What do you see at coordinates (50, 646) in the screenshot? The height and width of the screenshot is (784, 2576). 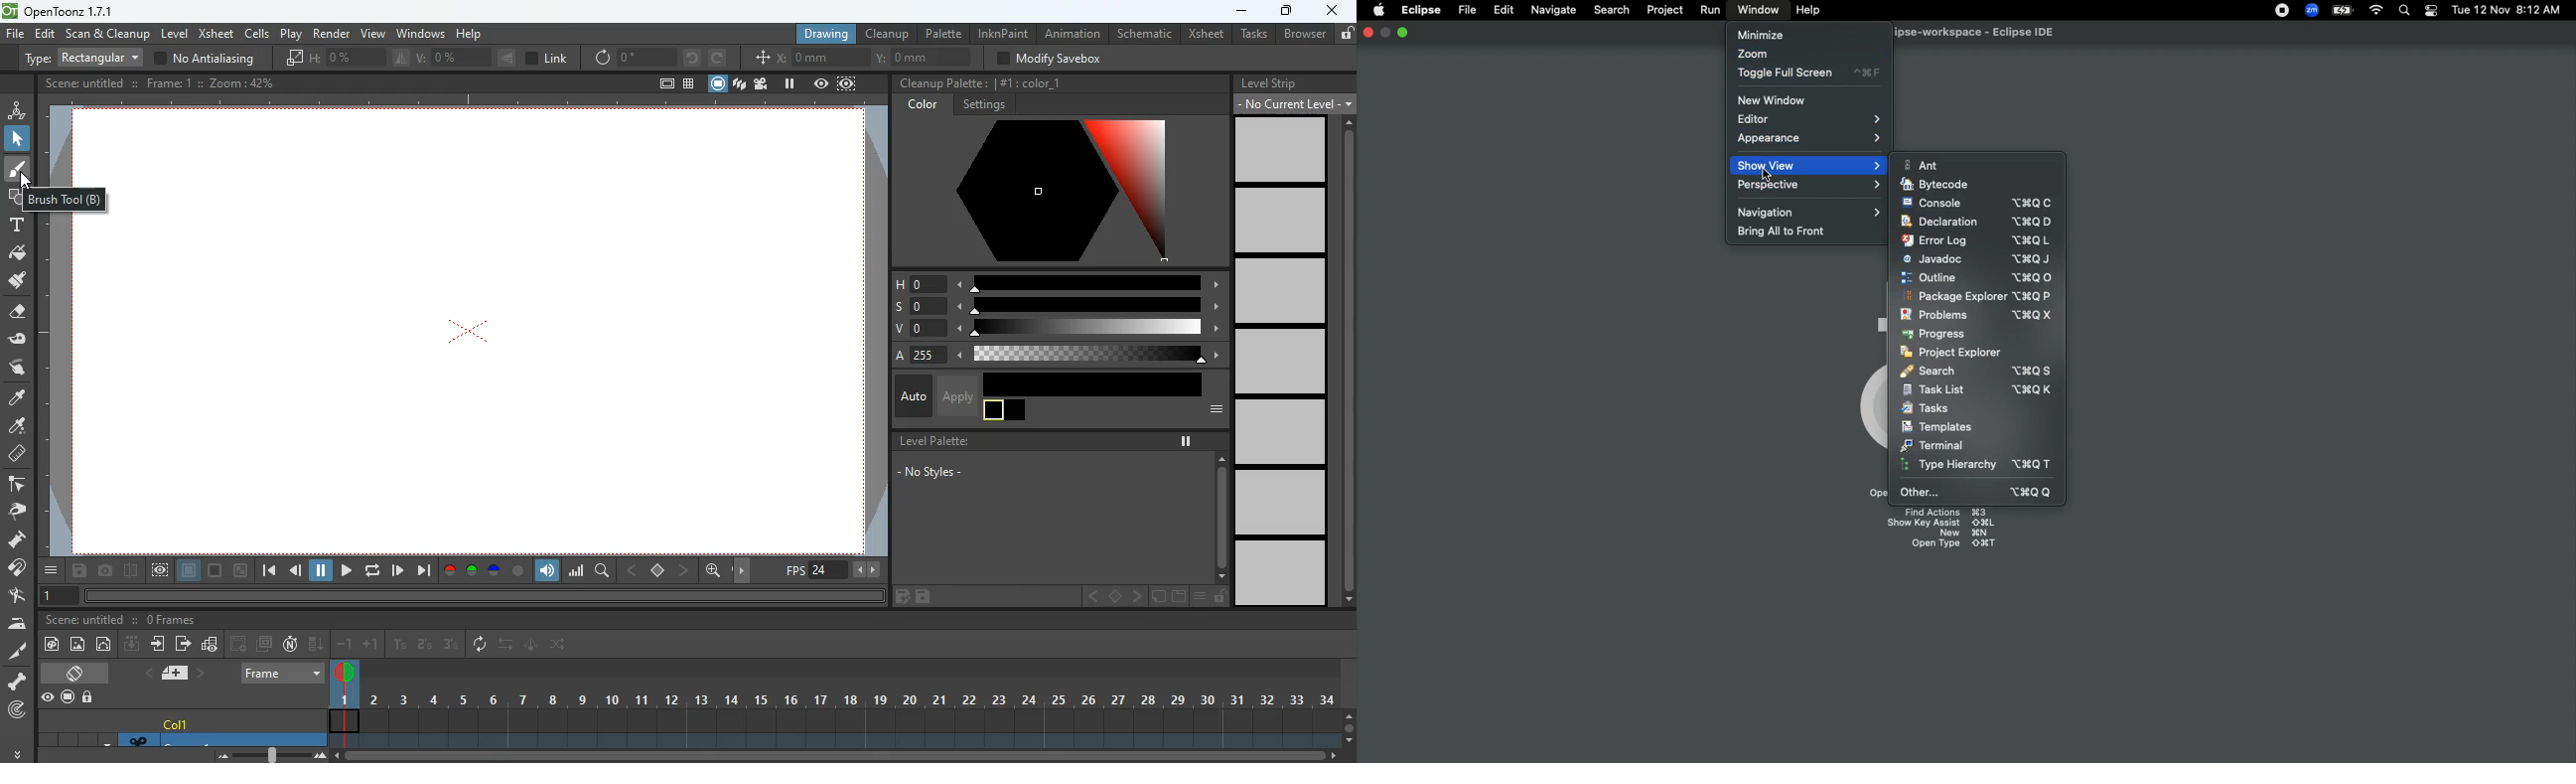 I see `paint` at bounding box center [50, 646].